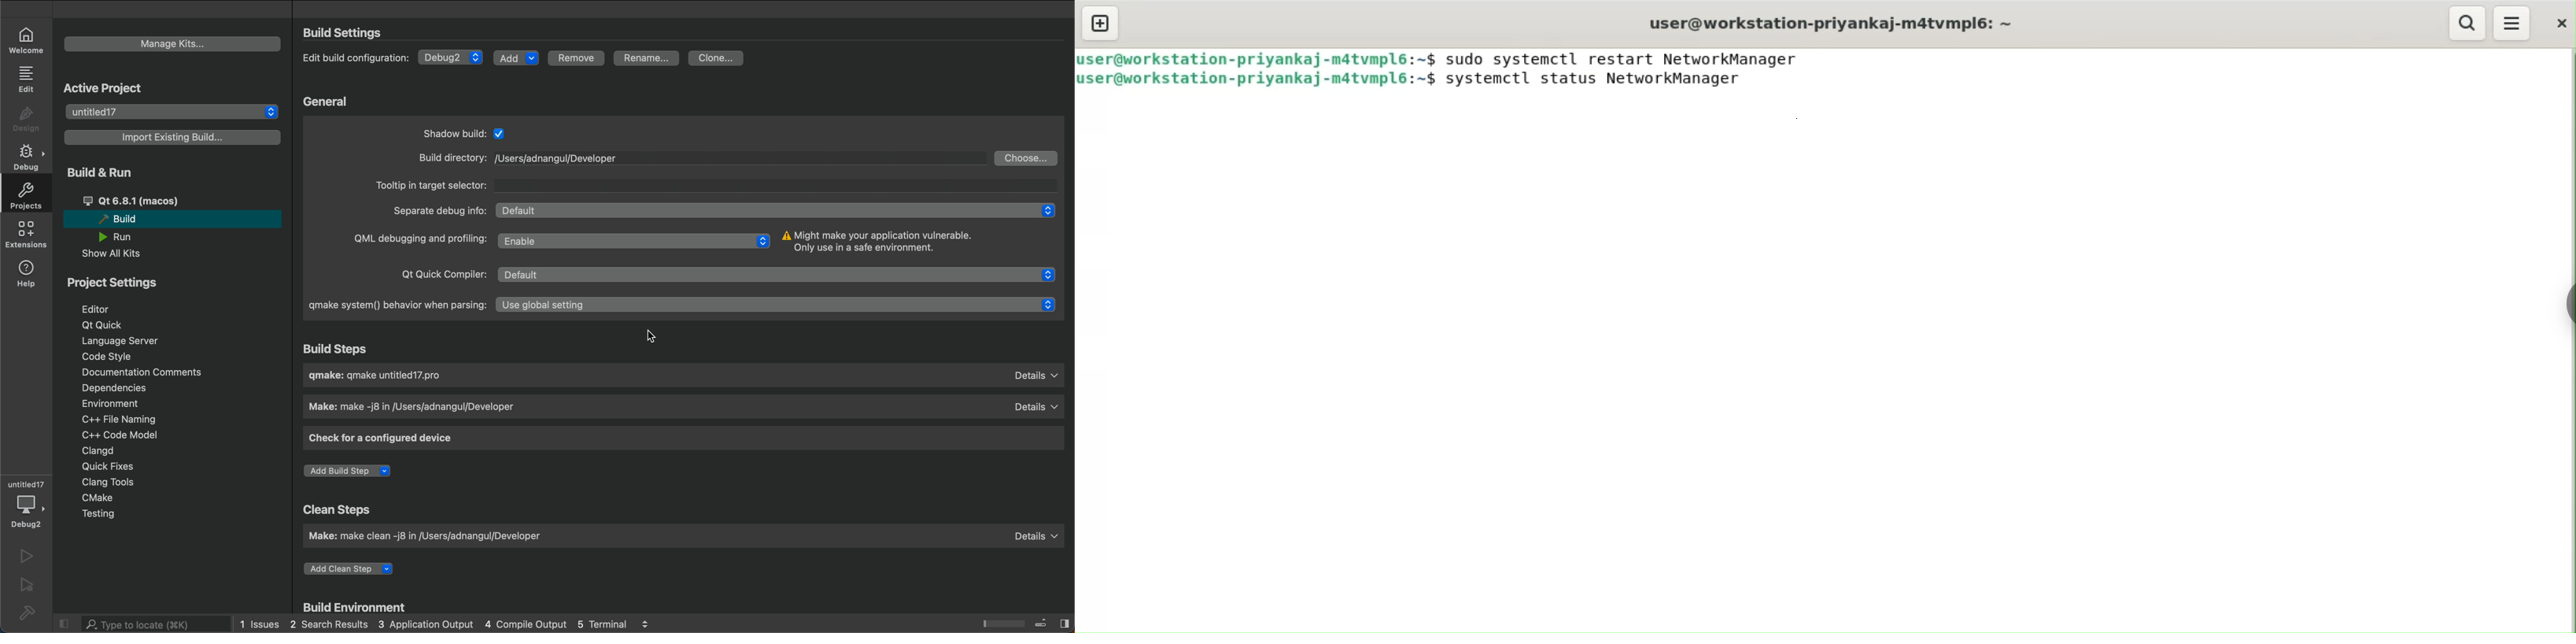 The image size is (2576, 644). I want to click on logs, so click(457, 625).